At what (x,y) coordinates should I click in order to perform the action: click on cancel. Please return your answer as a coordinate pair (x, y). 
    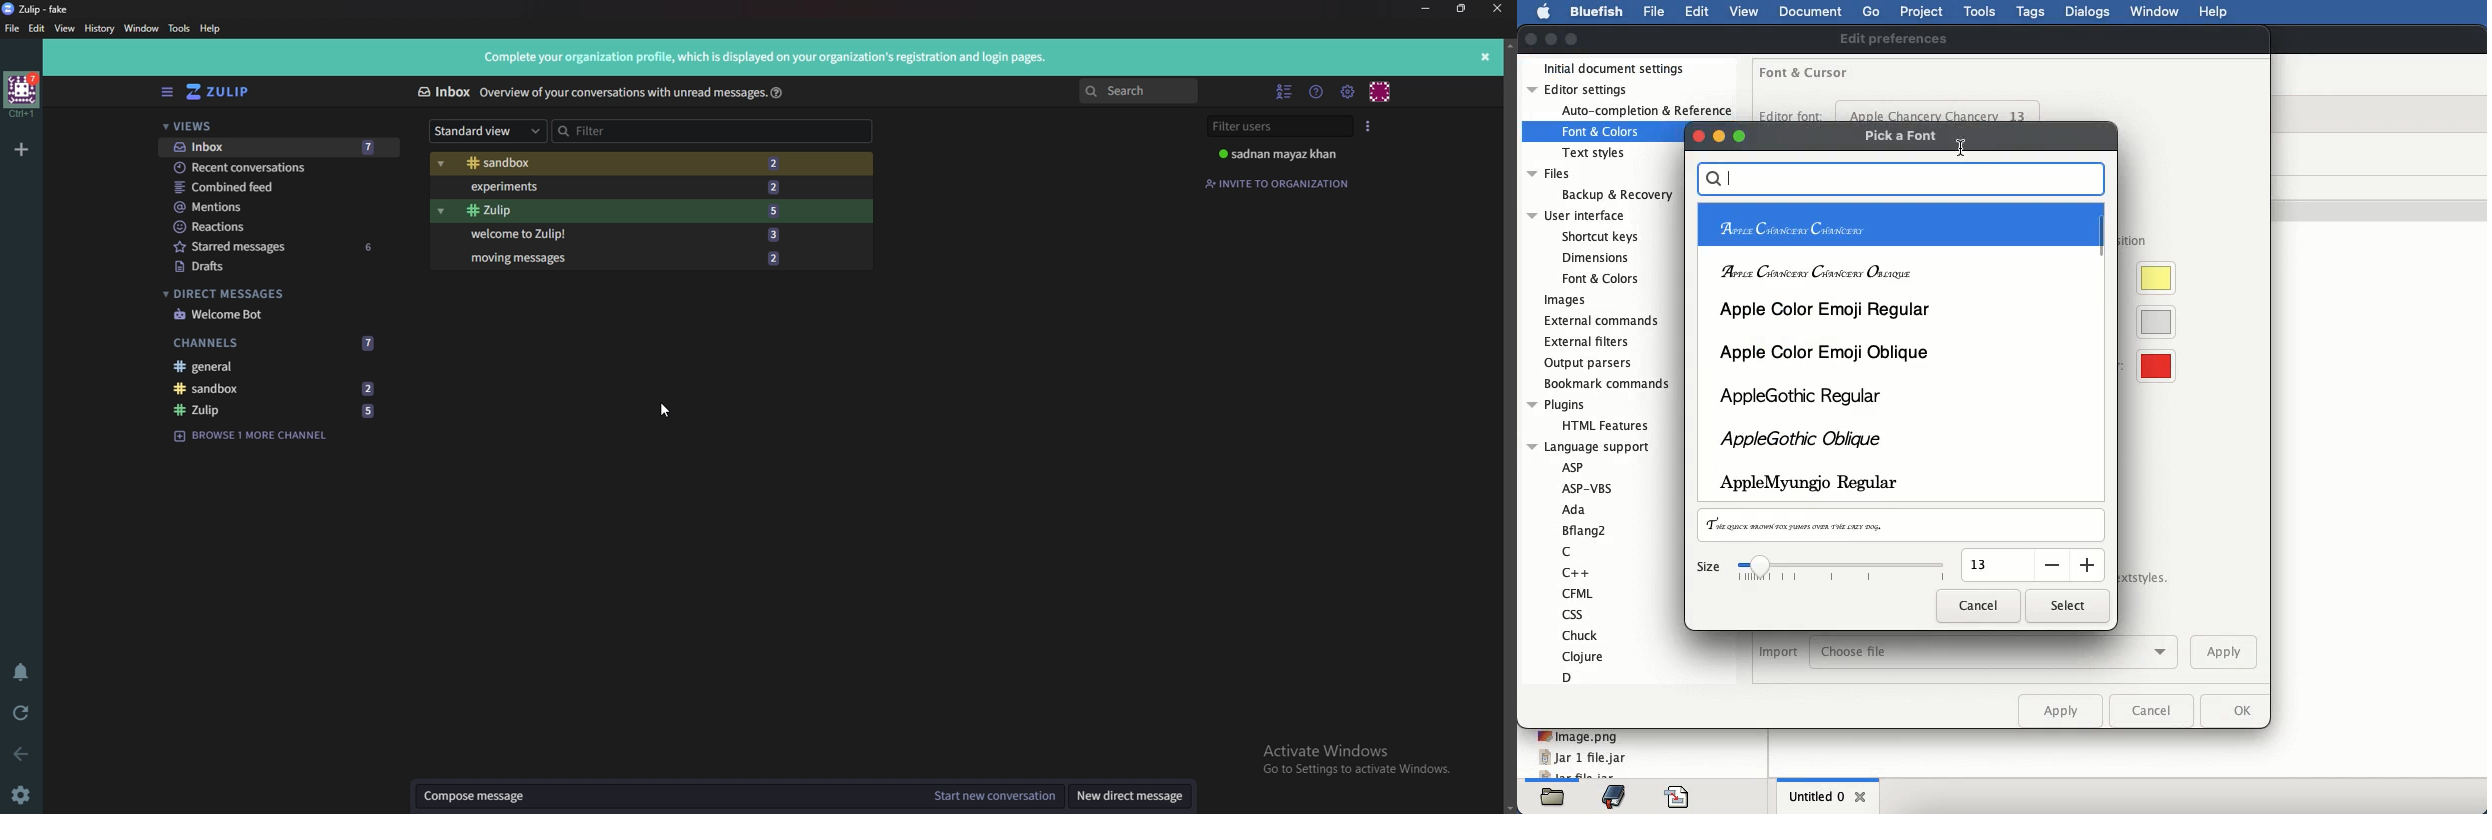
    Looking at the image, I should click on (1980, 607).